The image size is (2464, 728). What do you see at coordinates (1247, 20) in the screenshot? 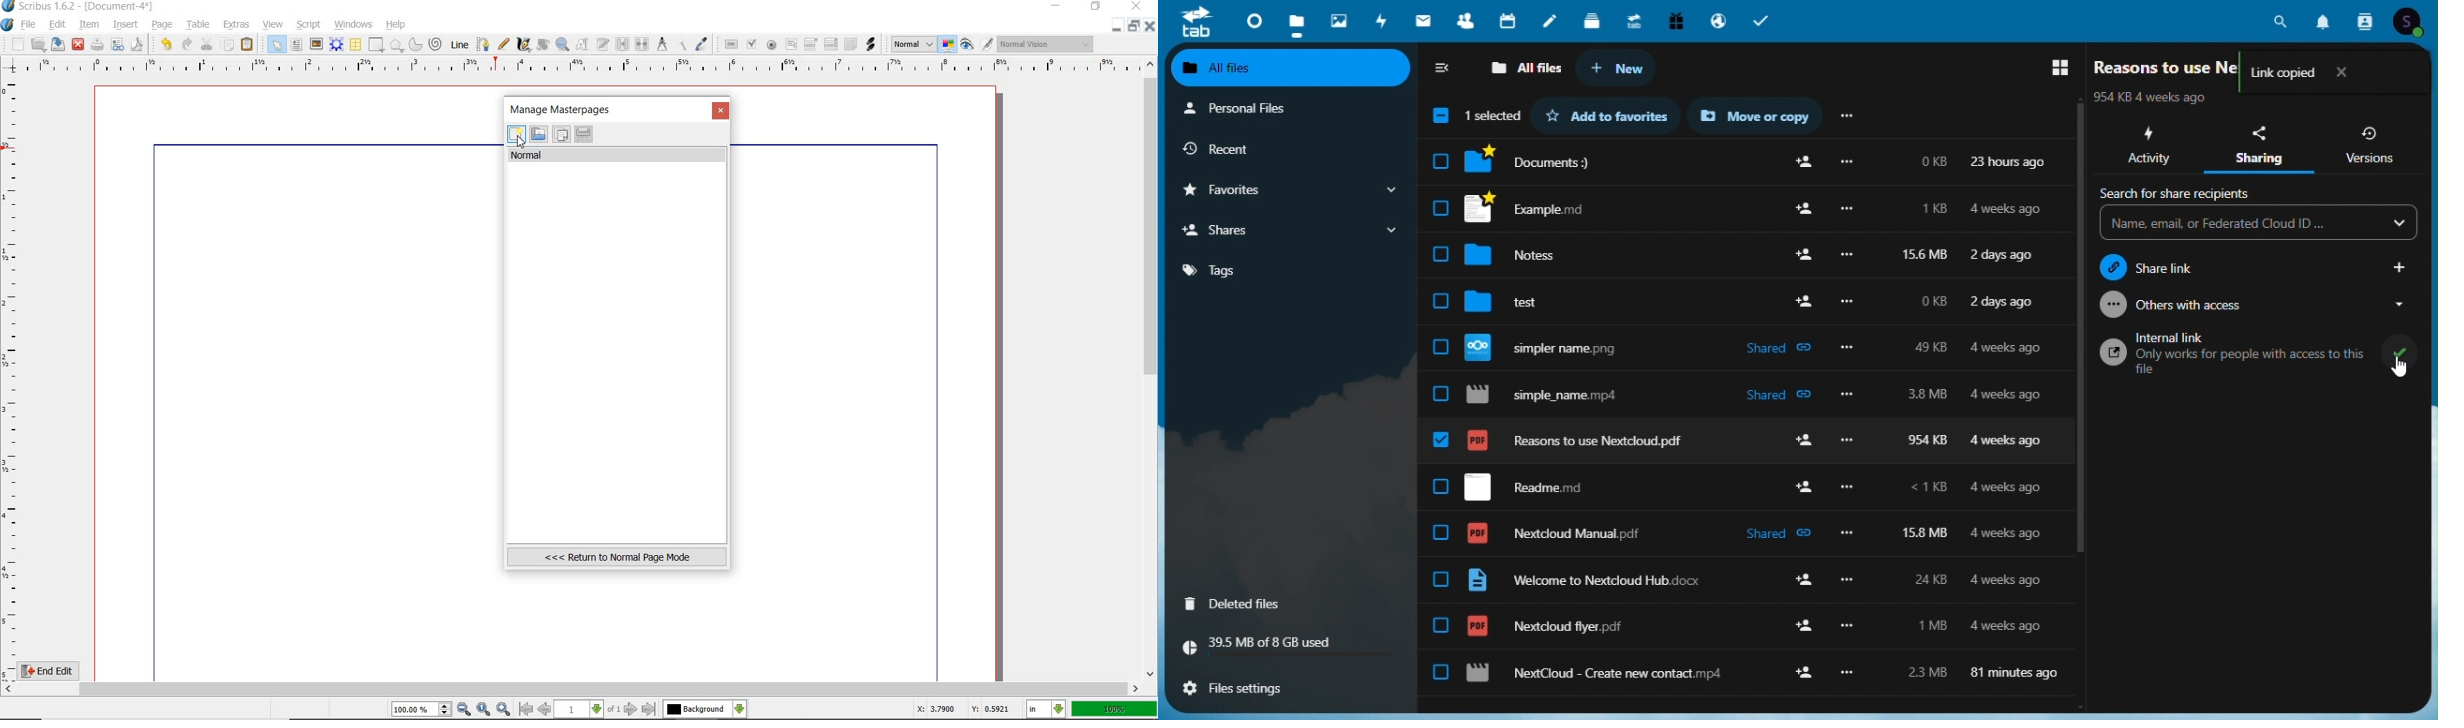
I see `dashboard` at bounding box center [1247, 20].